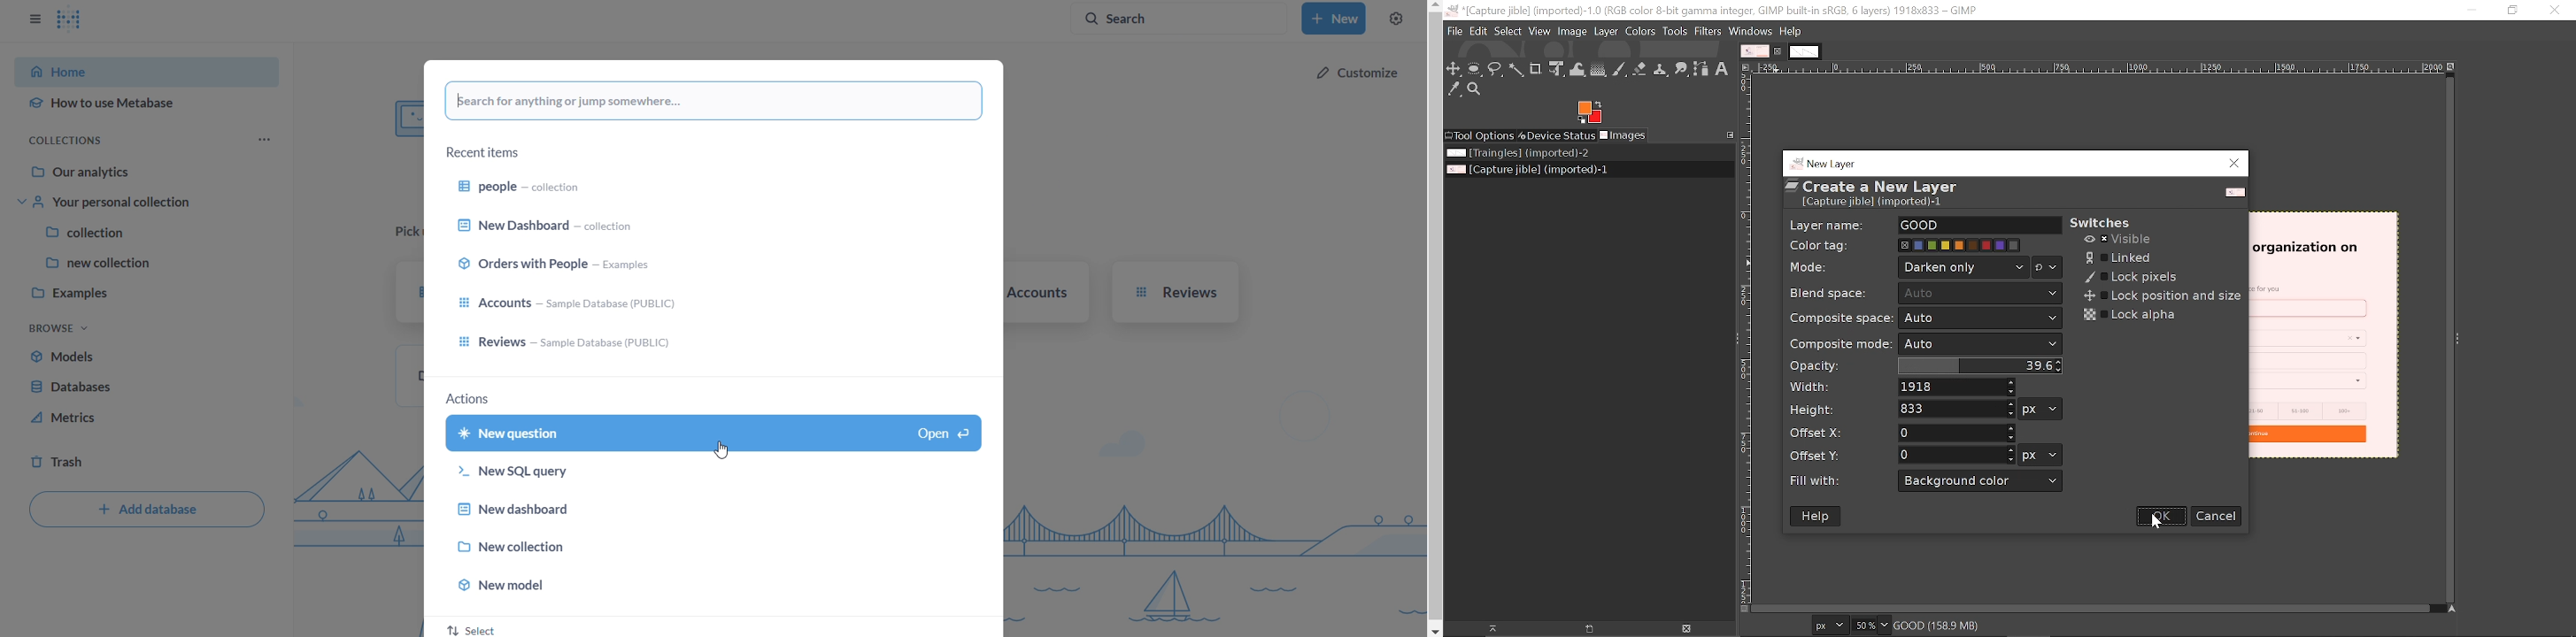 The image size is (2576, 644). I want to click on Lock pixels, so click(2132, 278).